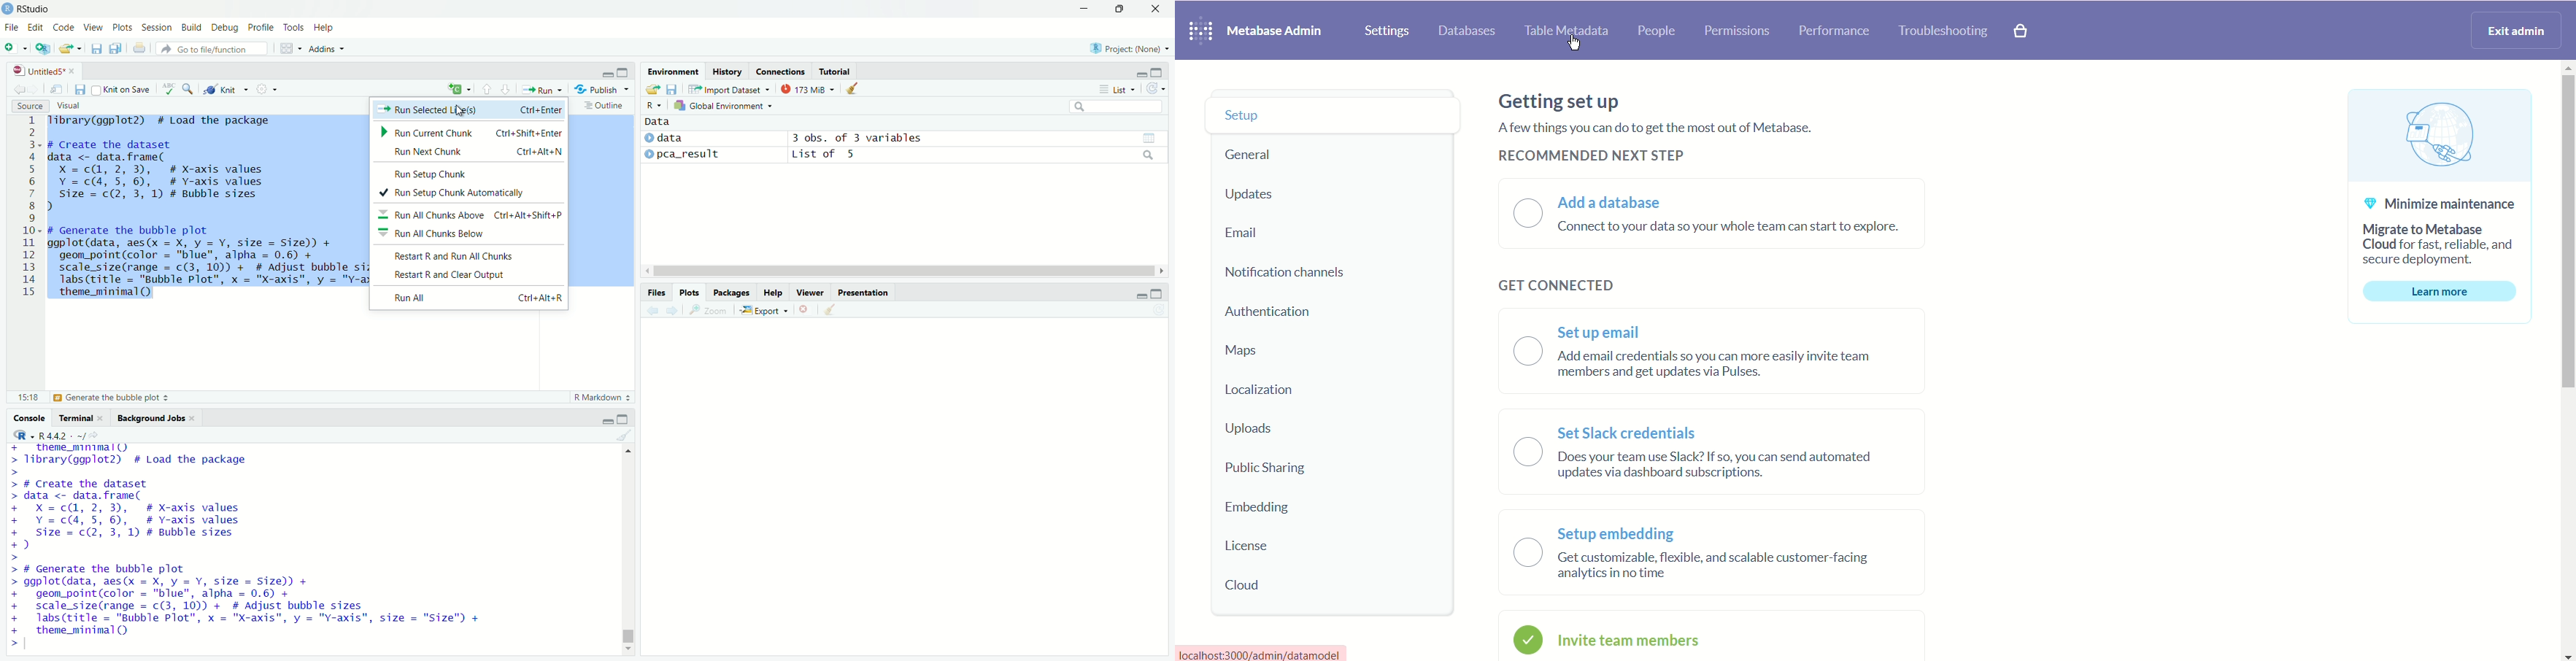 Image resolution: width=2576 pixels, height=672 pixels. Describe the element at coordinates (81, 416) in the screenshot. I see `terminal` at that location.